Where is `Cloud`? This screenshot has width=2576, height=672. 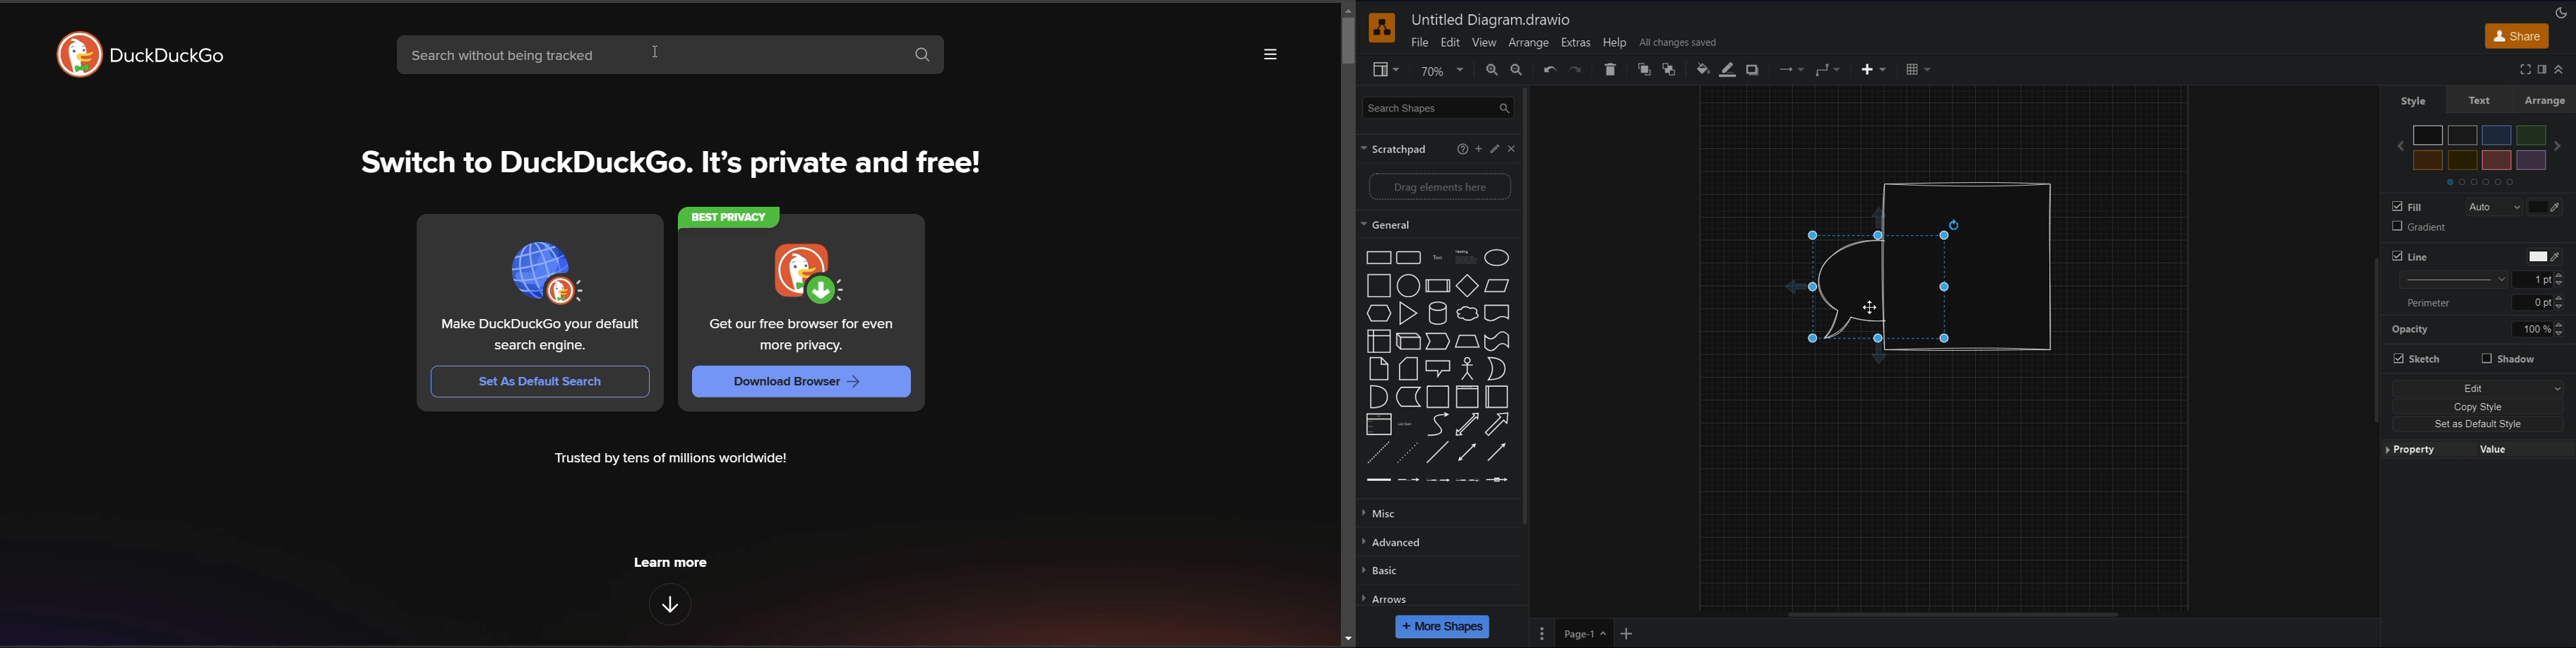
Cloud is located at coordinates (1467, 314).